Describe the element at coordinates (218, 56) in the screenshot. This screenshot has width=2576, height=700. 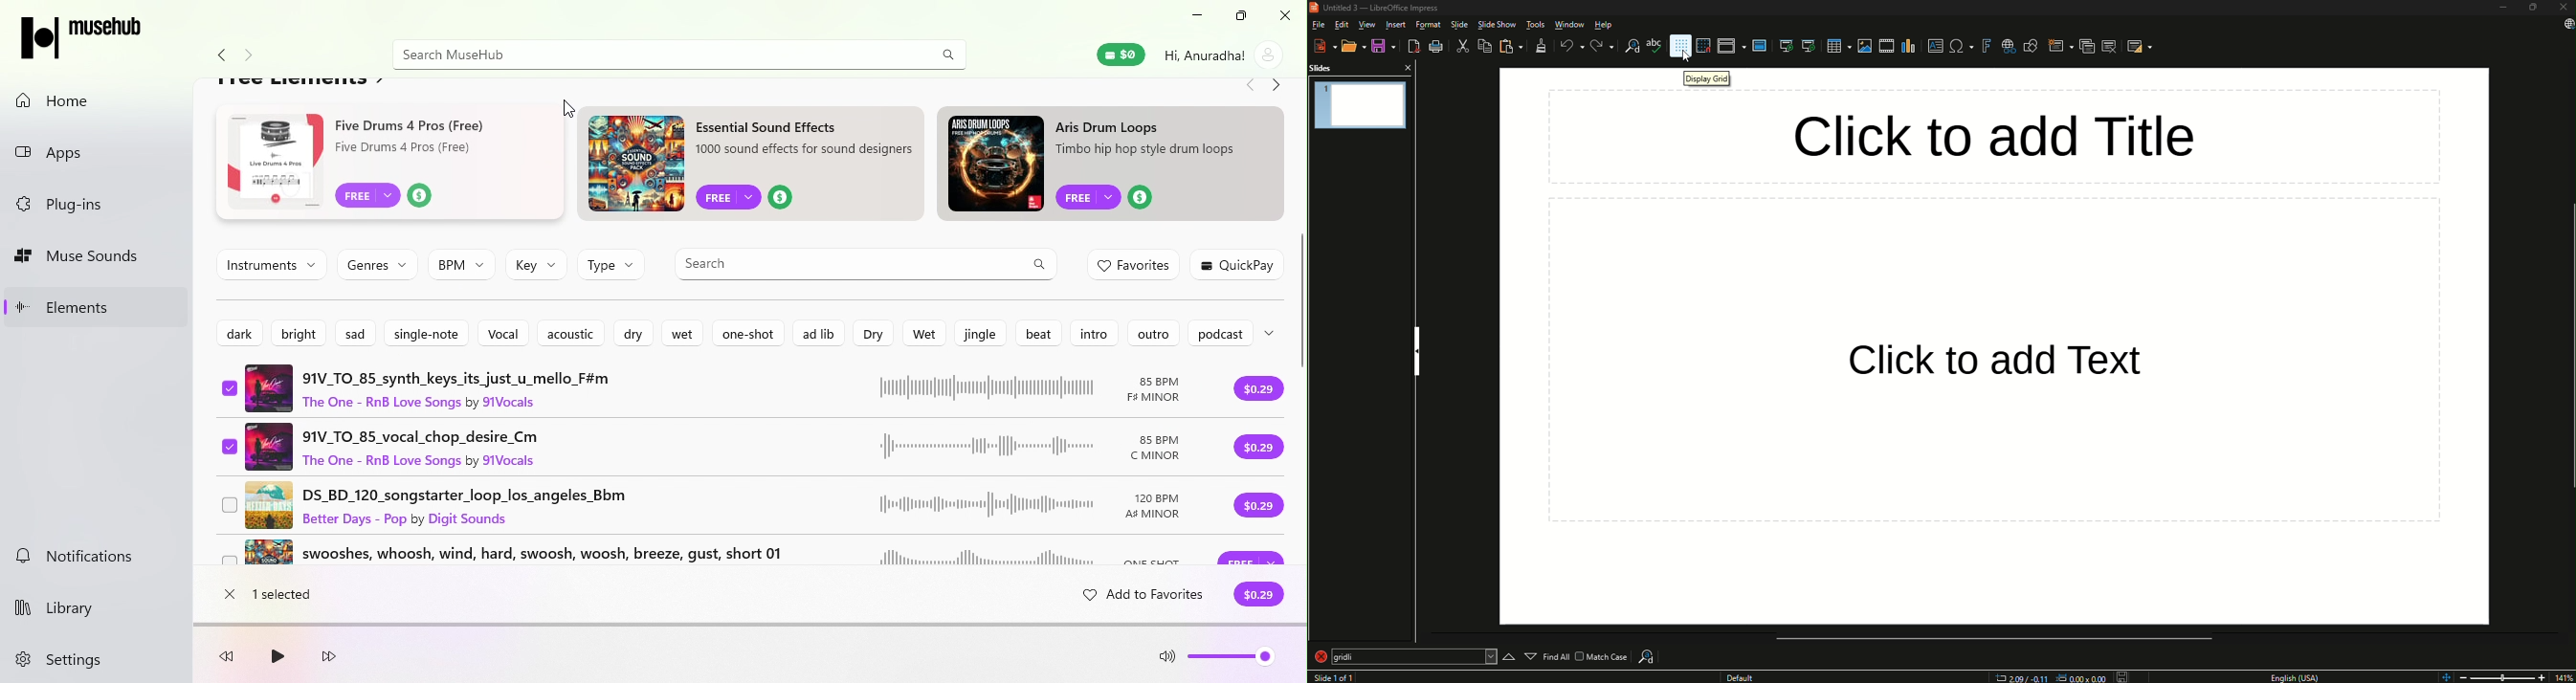
I see `Navigate back` at that location.